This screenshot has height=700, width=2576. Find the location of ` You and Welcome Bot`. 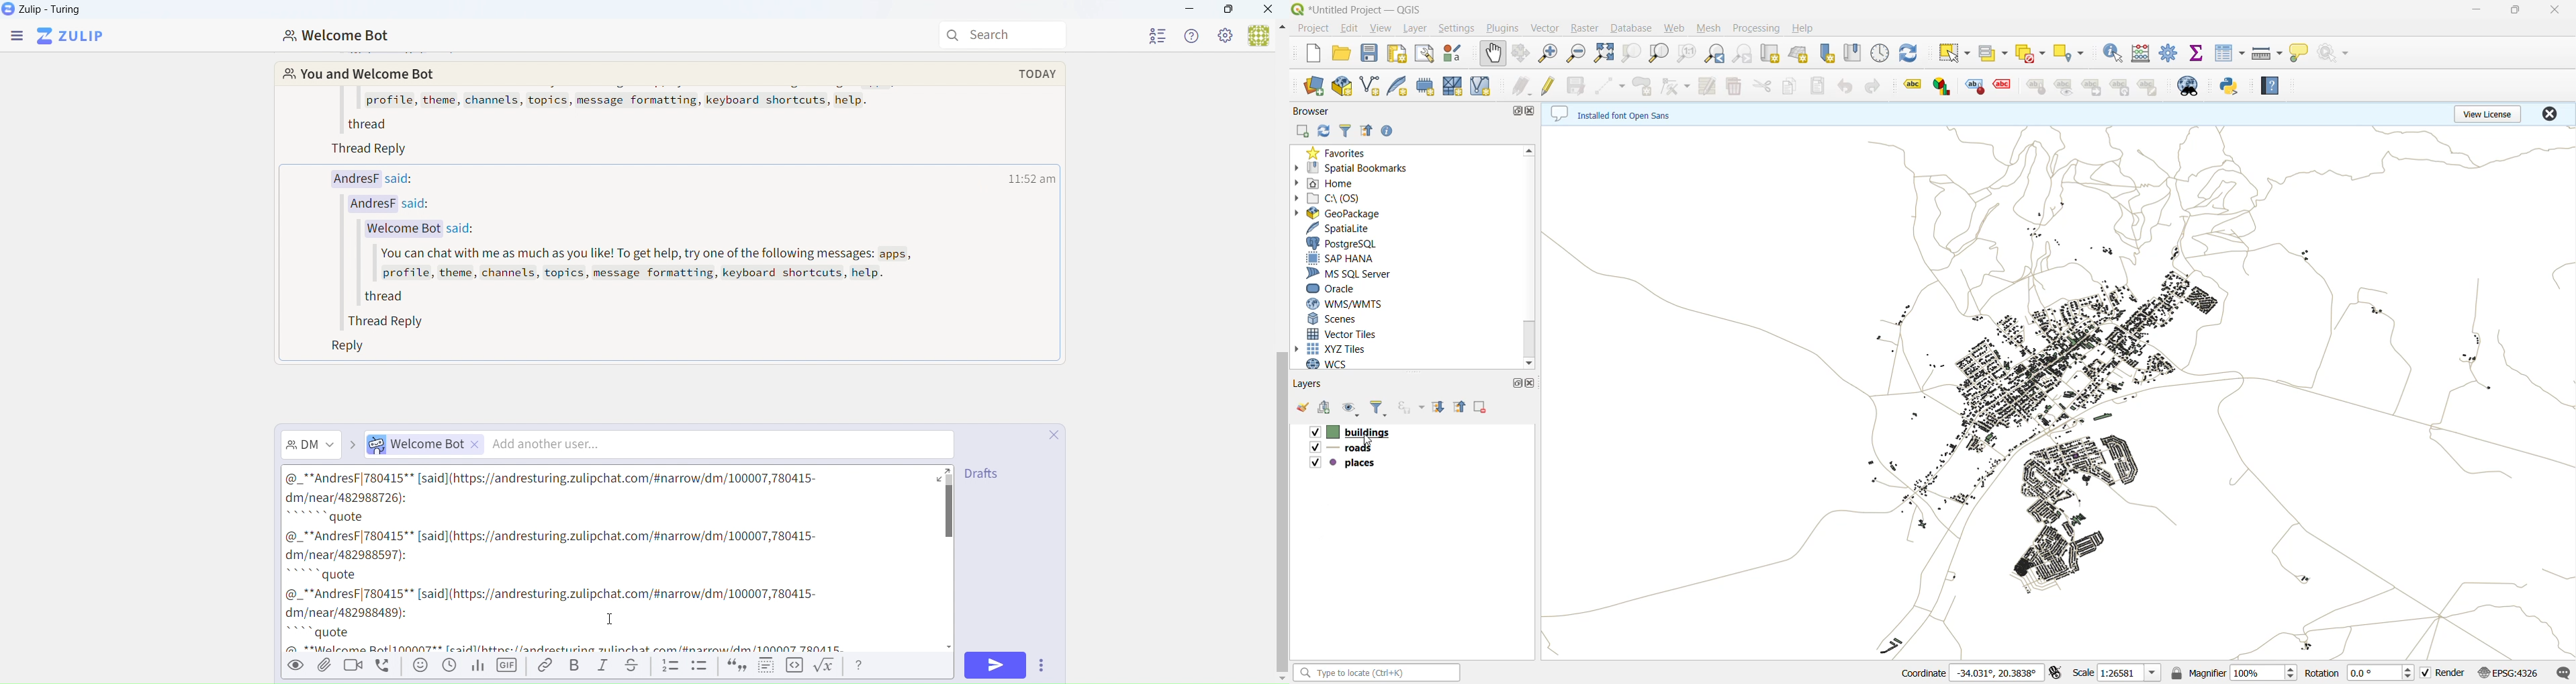

 You and Welcome Bot is located at coordinates (355, 75).